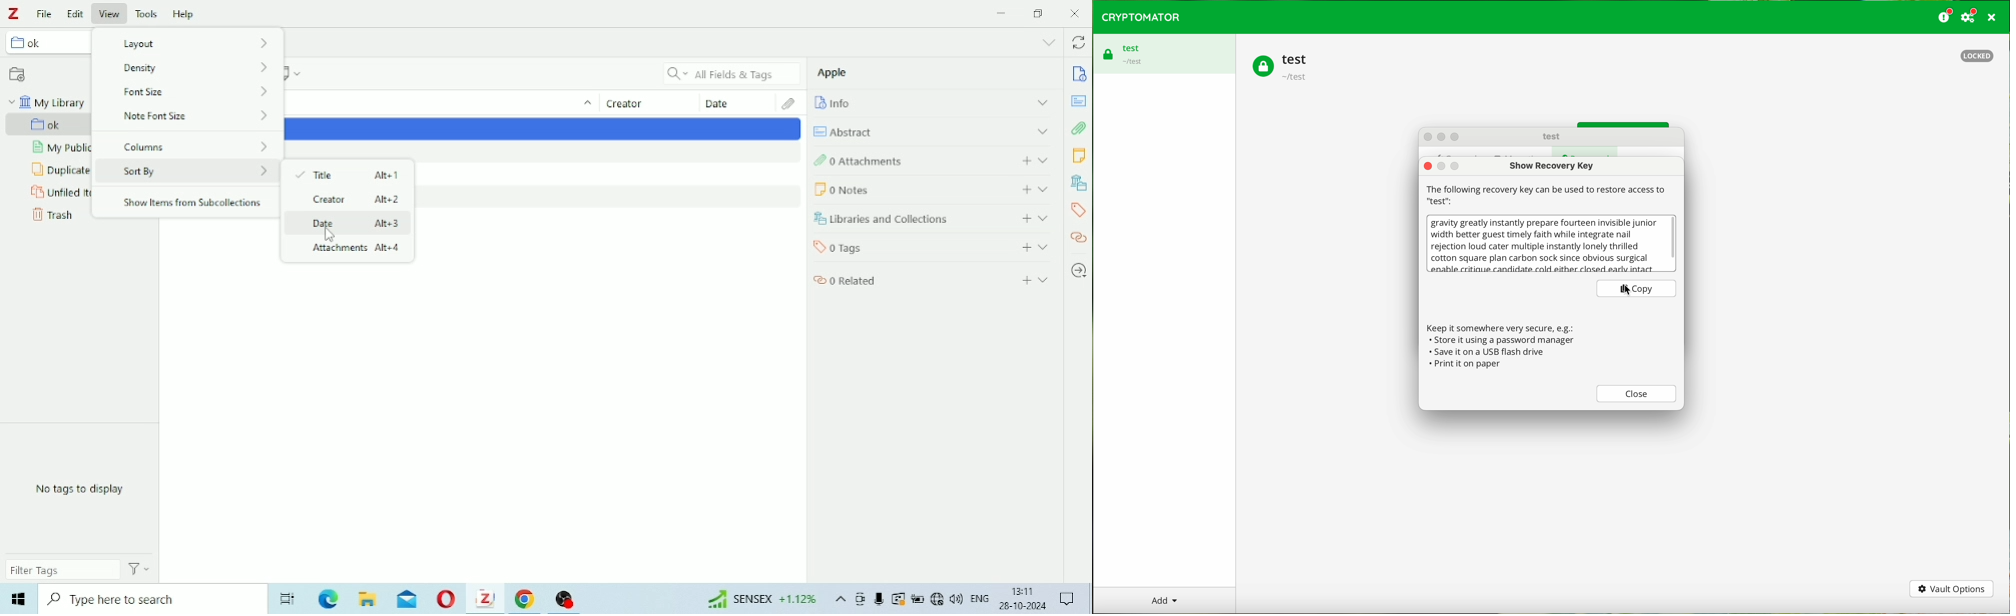 This screenshot has height=616, width=2016. Describe the element at coordinates (1044, 246) in the screenshot. I see `expand` at that location.